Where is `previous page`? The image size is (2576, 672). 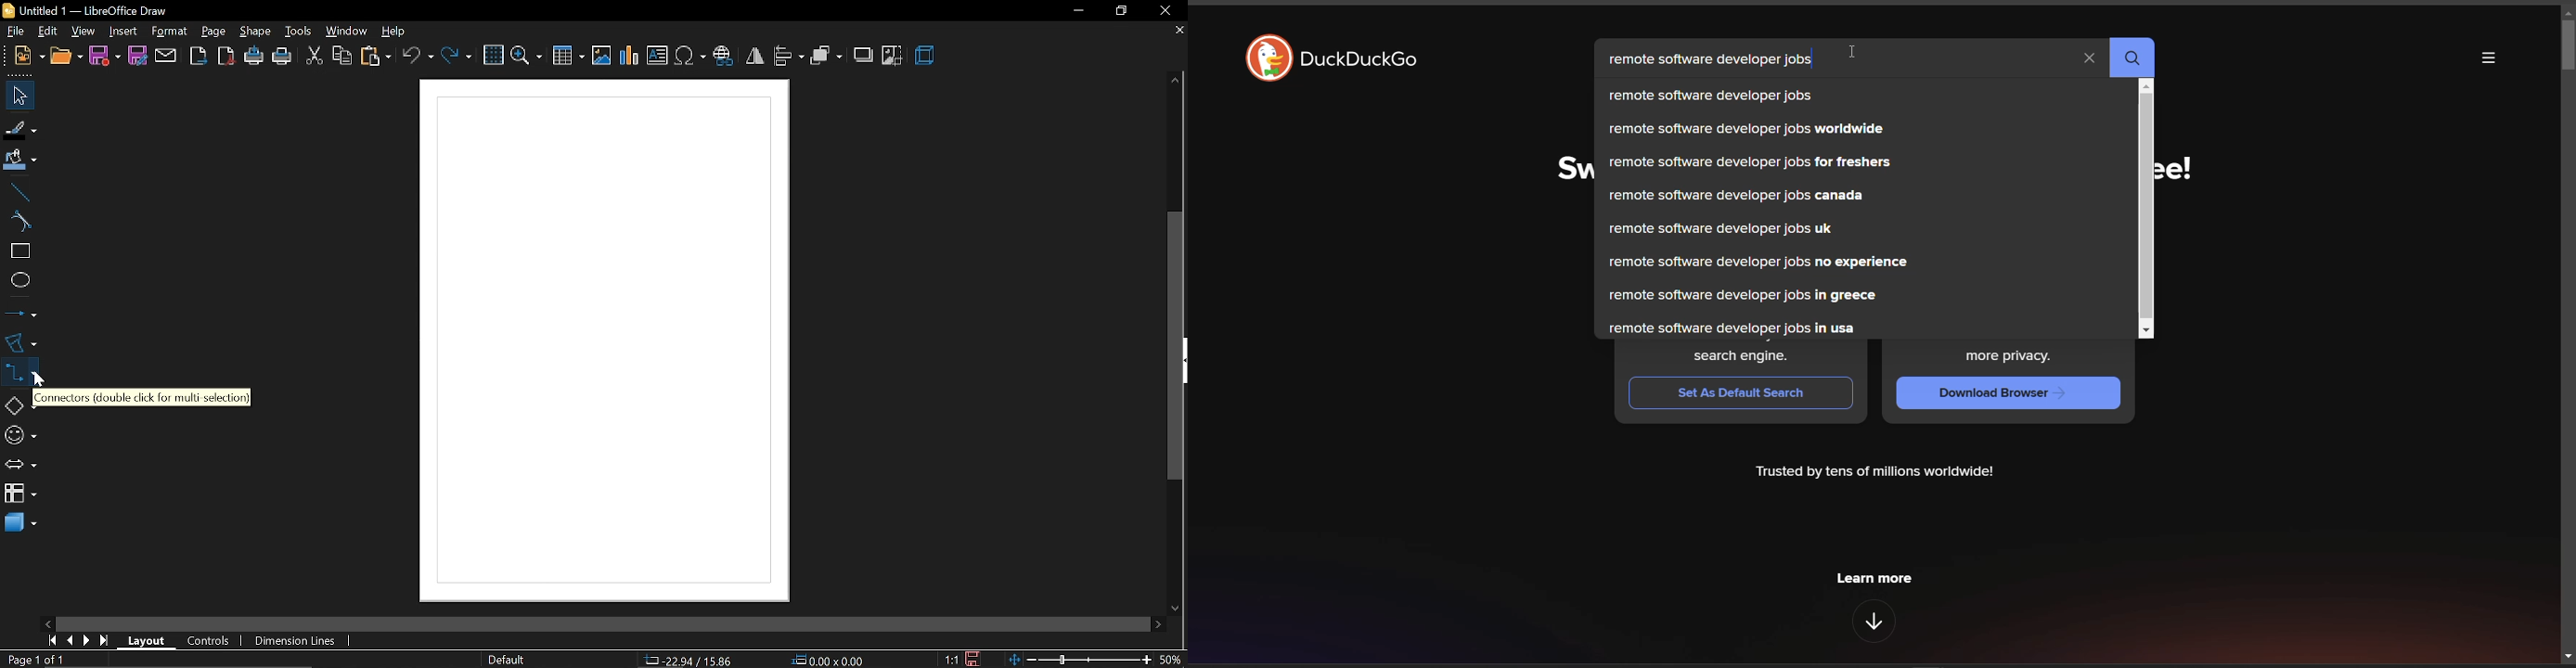 previous page is located at coordinates (69, 641).